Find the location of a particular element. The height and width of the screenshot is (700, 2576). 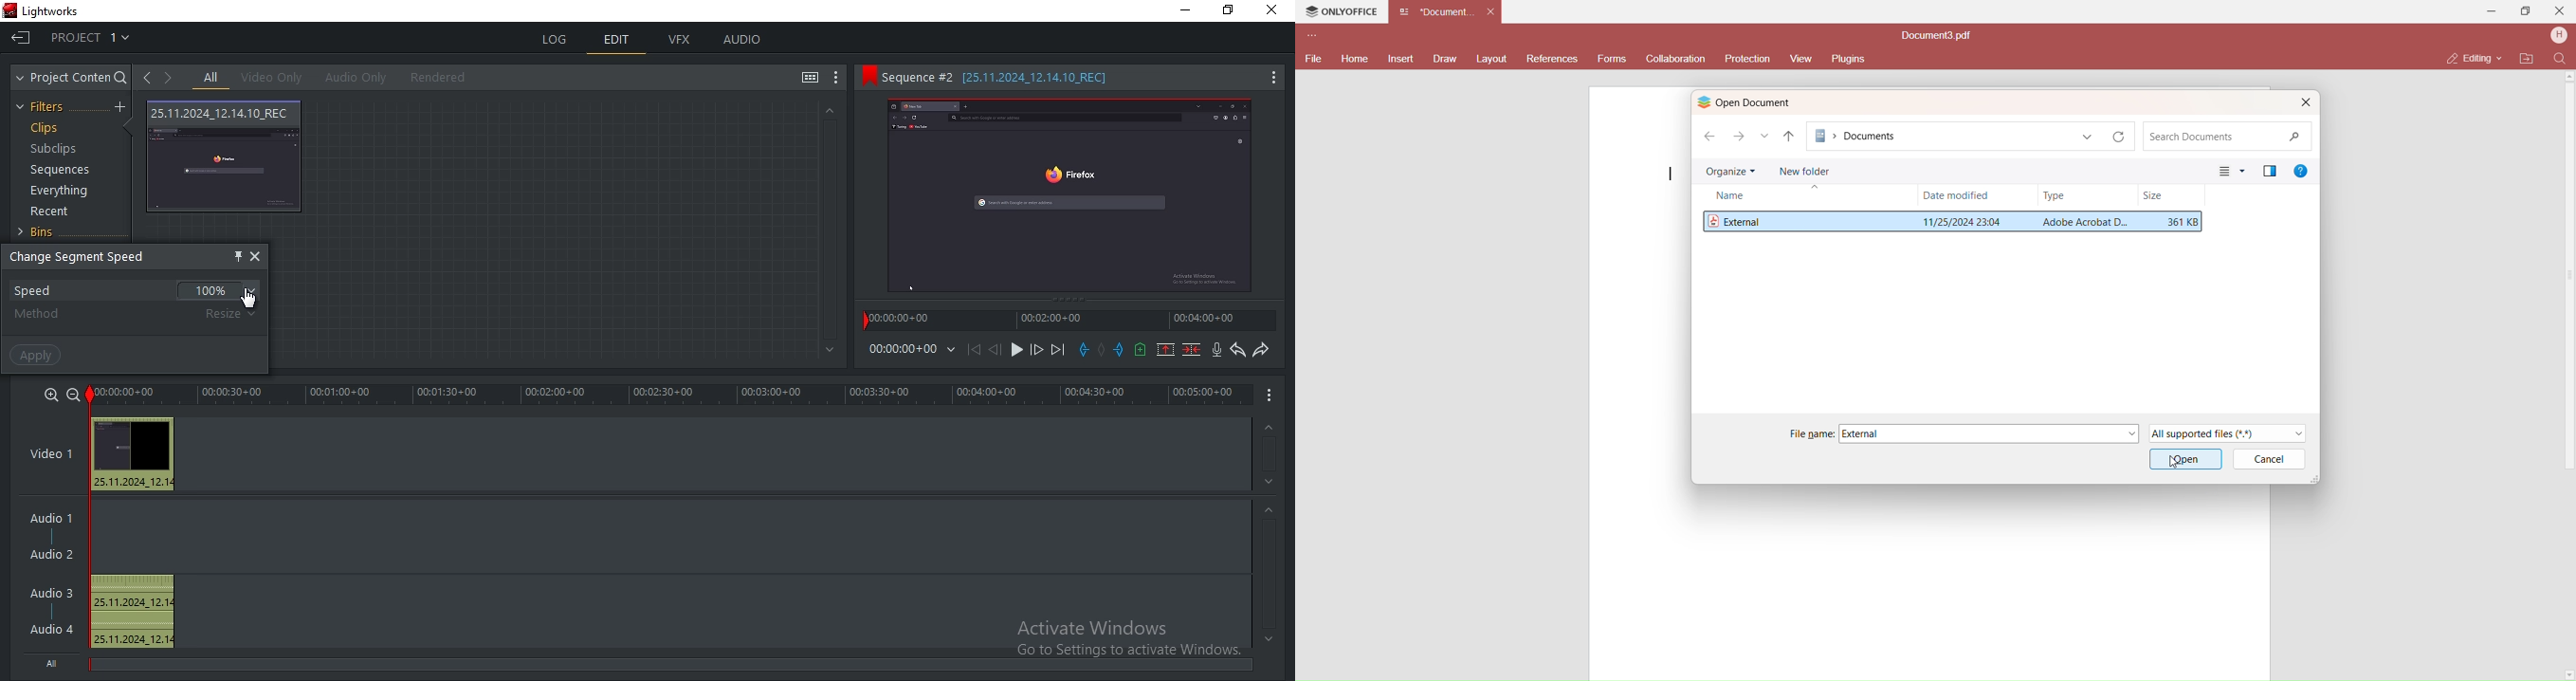

Scroller is located at coordinates (2574, 374).